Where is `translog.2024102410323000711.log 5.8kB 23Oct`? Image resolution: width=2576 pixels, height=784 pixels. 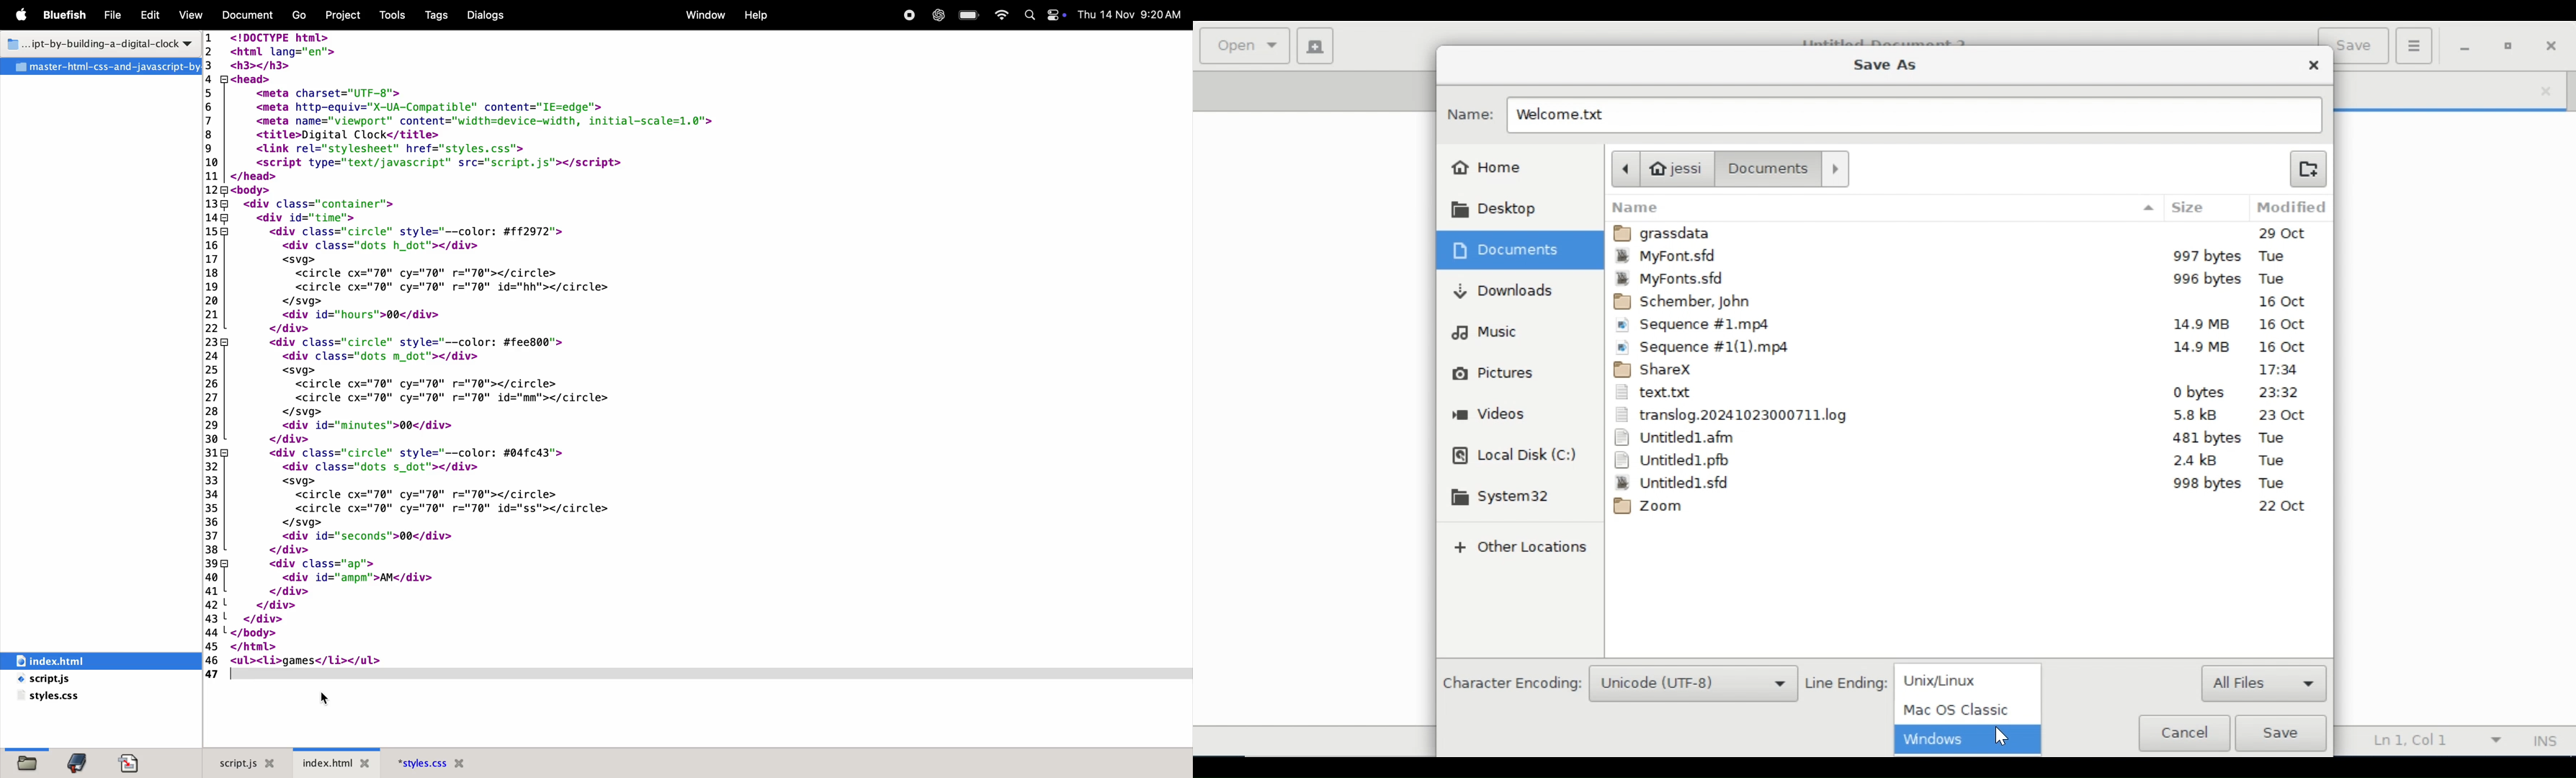
translog.2024102410323000711.log 5.8kB 23Oct is located at coordinates (1964, 415).